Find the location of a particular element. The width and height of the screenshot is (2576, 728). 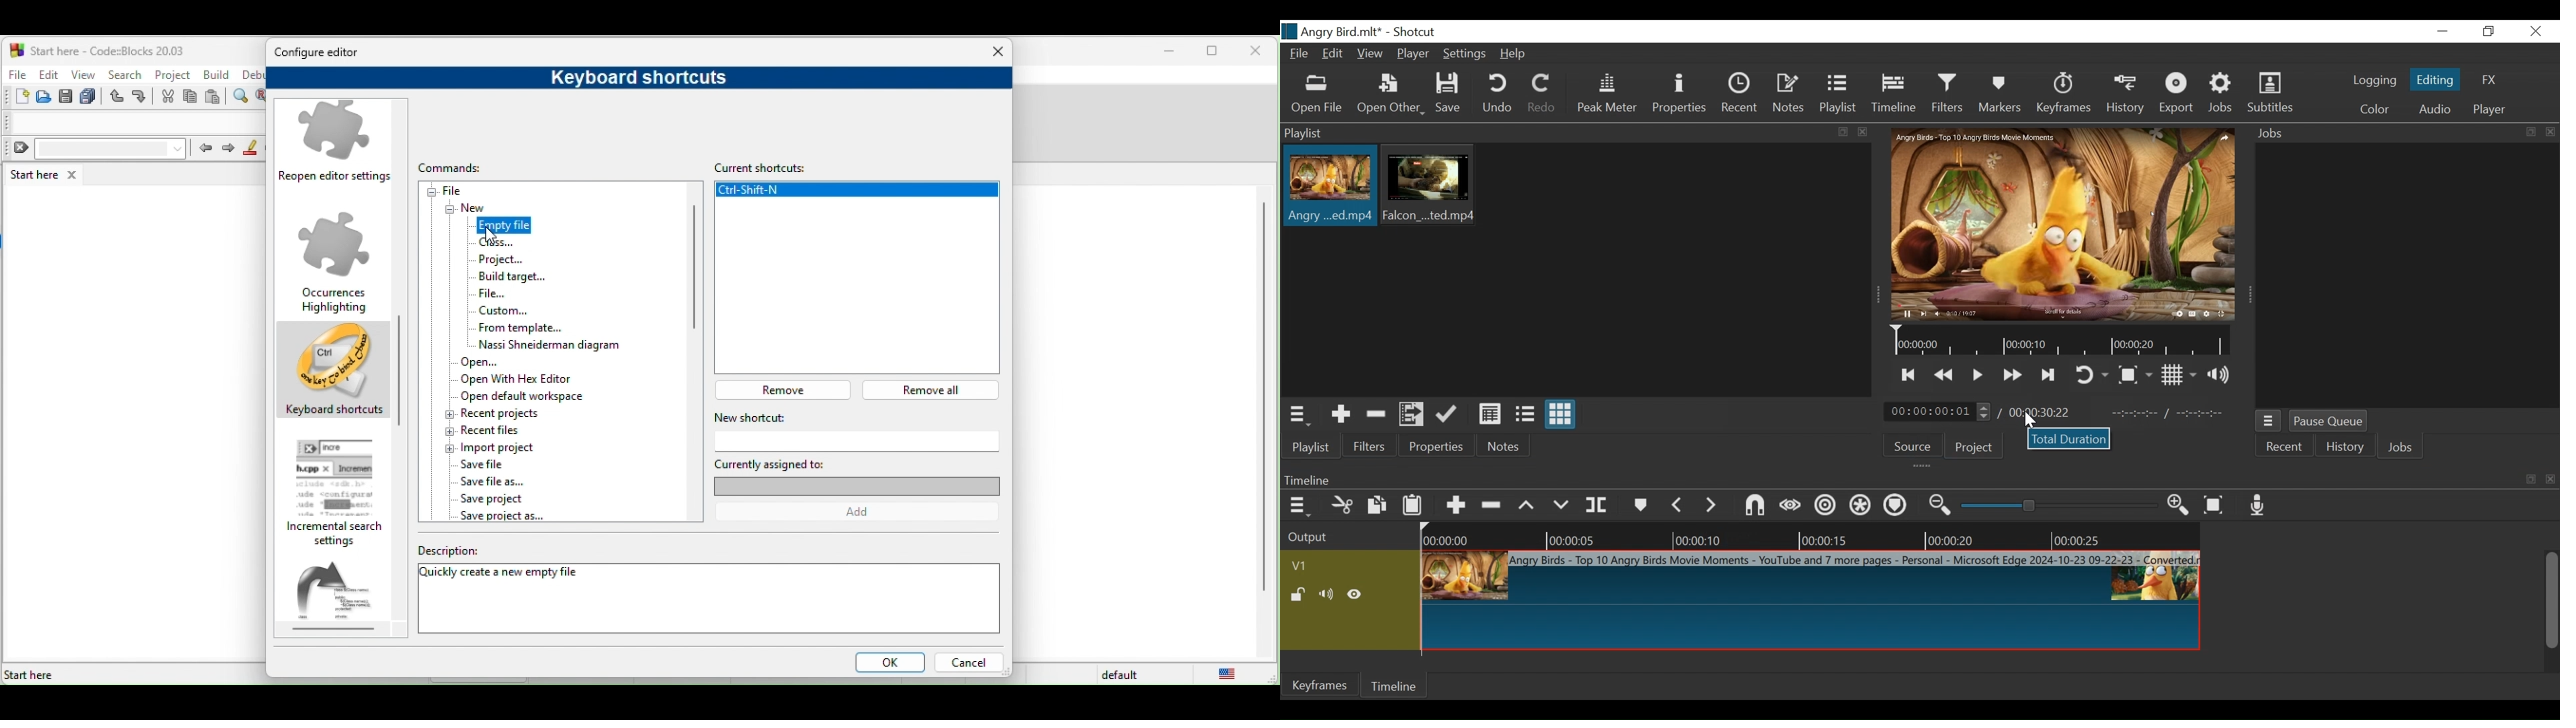

copy is located at coordinates (191, 98).